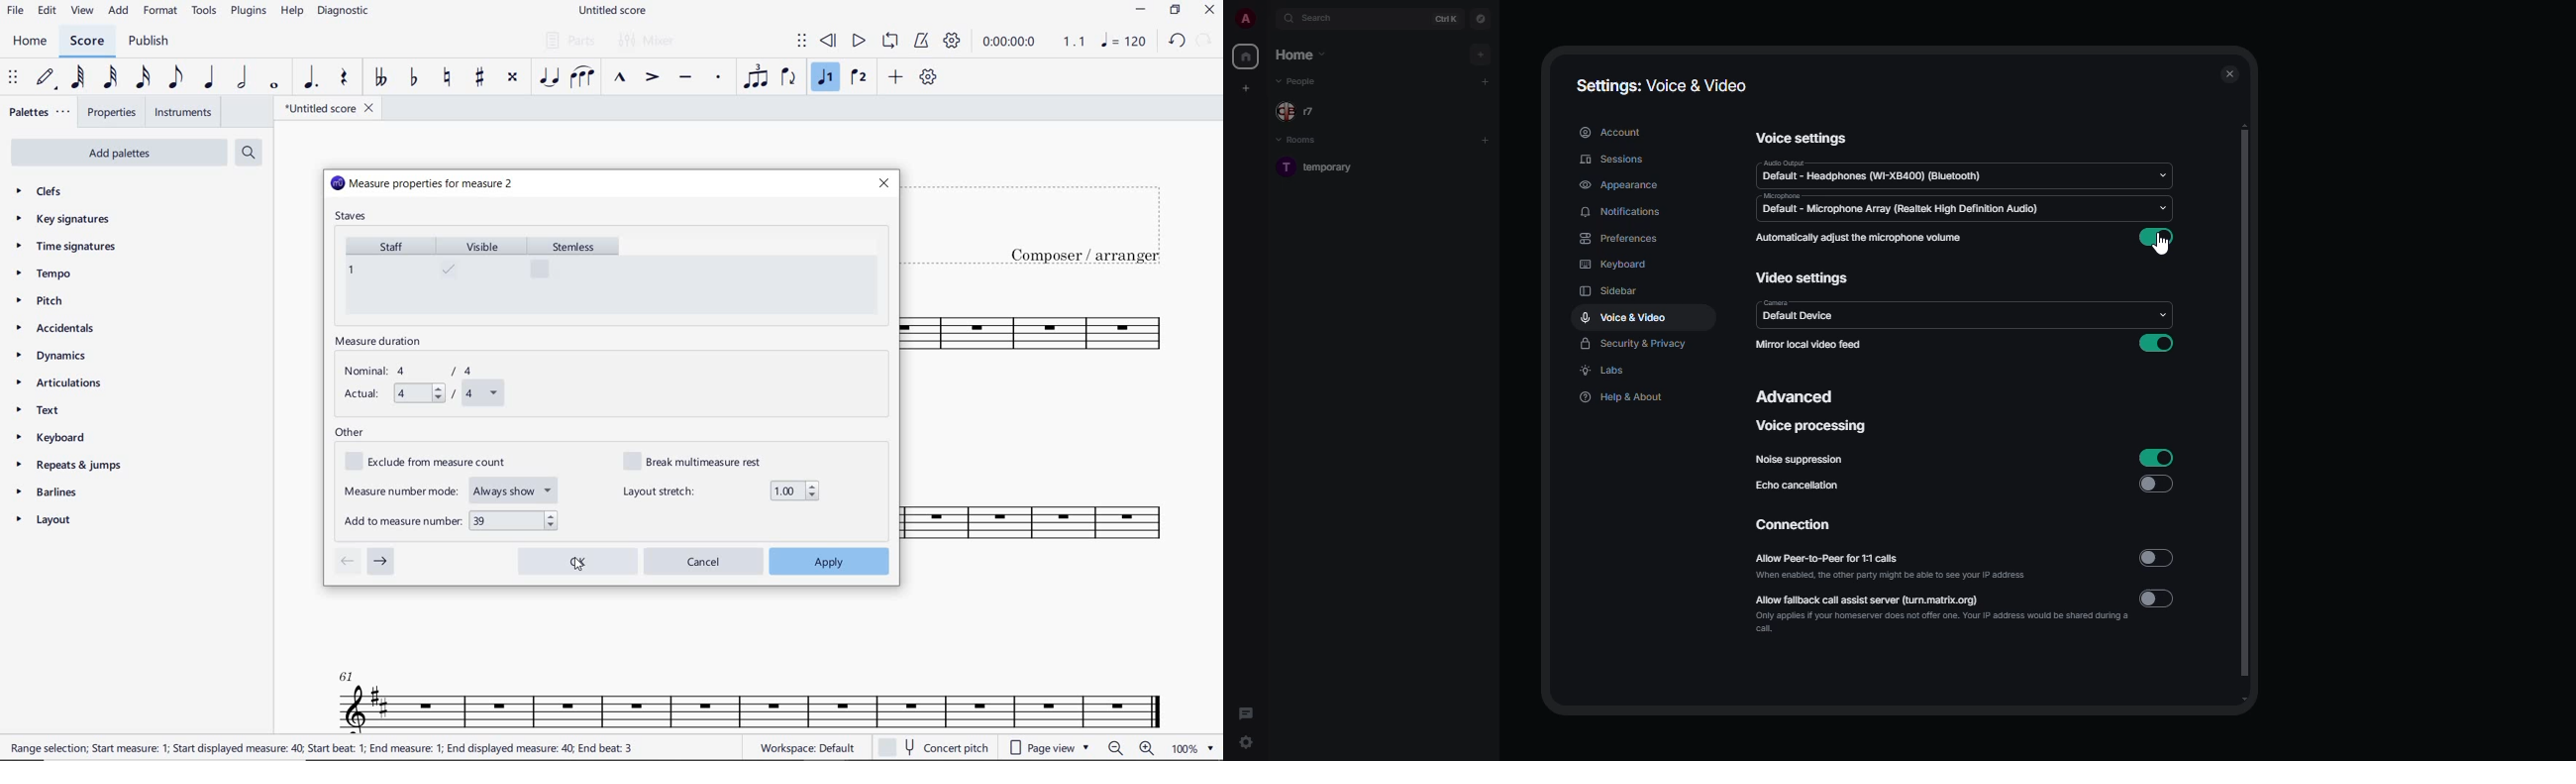 This screenshot has height=784, width=2576. Describe the element at coordinates (210, 78) in the screenshot. I see `QUARTER NOTE` at that location.